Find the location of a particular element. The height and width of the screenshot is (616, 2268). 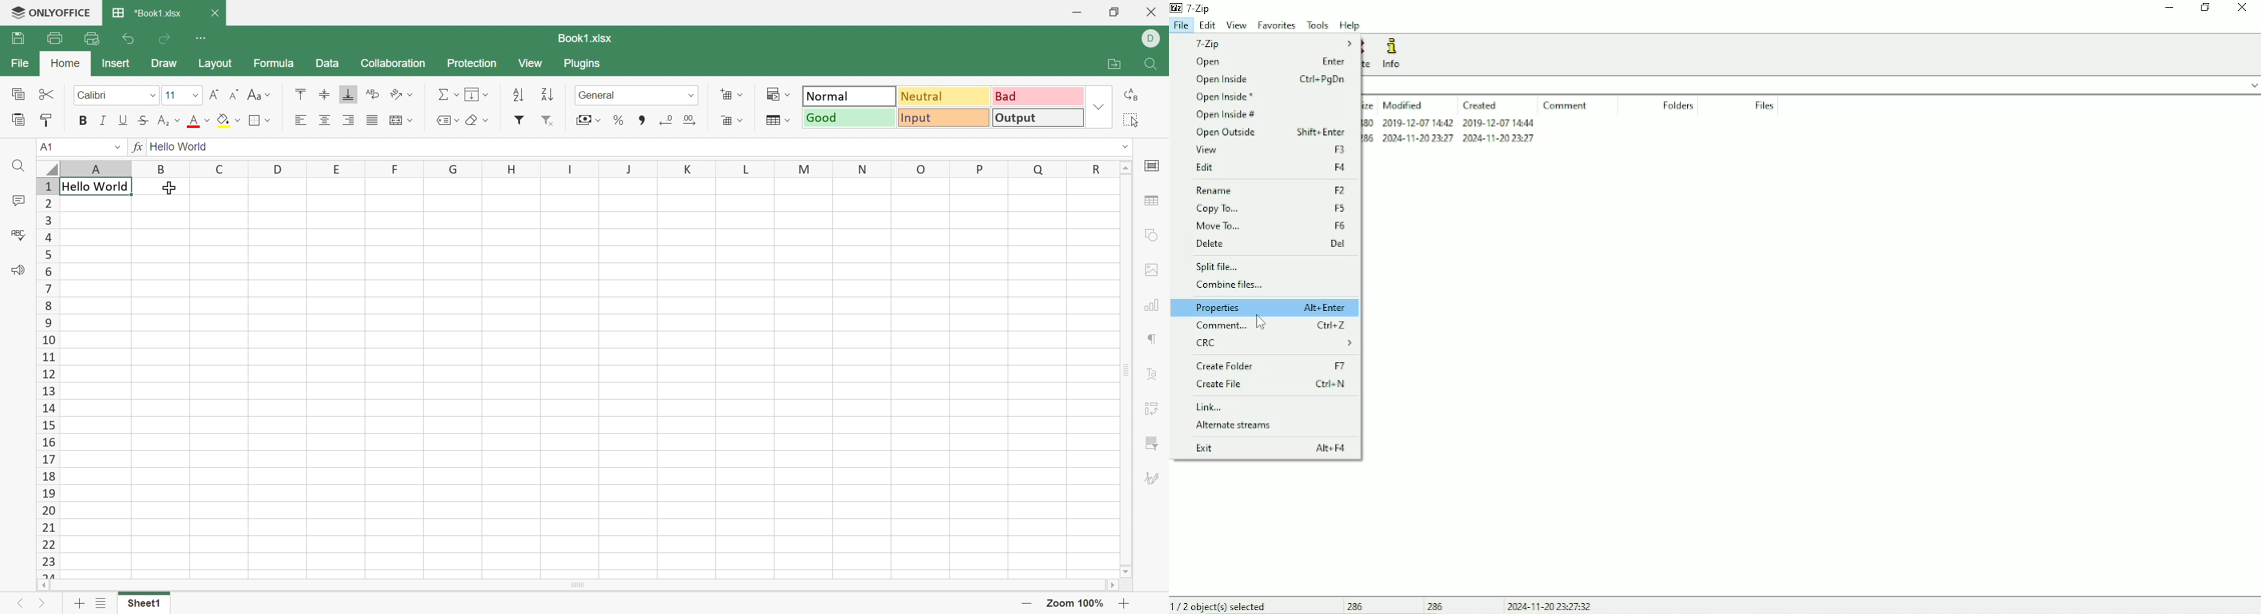

Slicer settings is located at coordinates (1154, 443).